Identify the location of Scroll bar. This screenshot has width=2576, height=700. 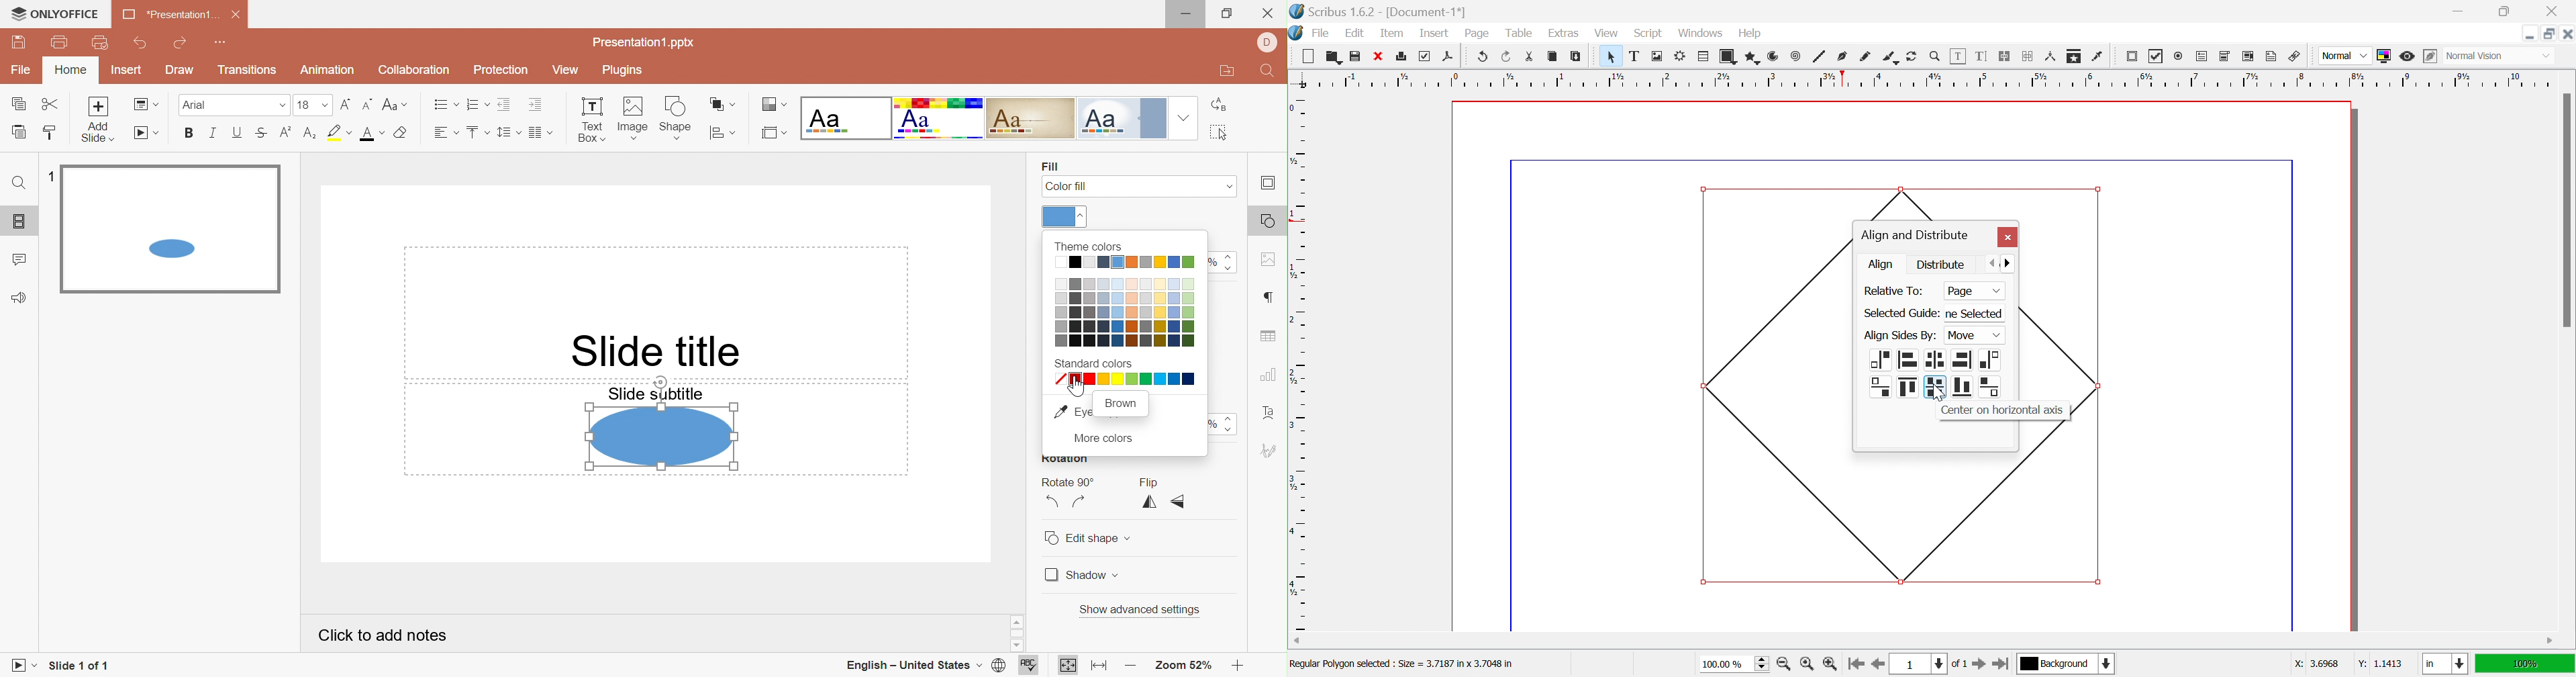
(2566, 210).